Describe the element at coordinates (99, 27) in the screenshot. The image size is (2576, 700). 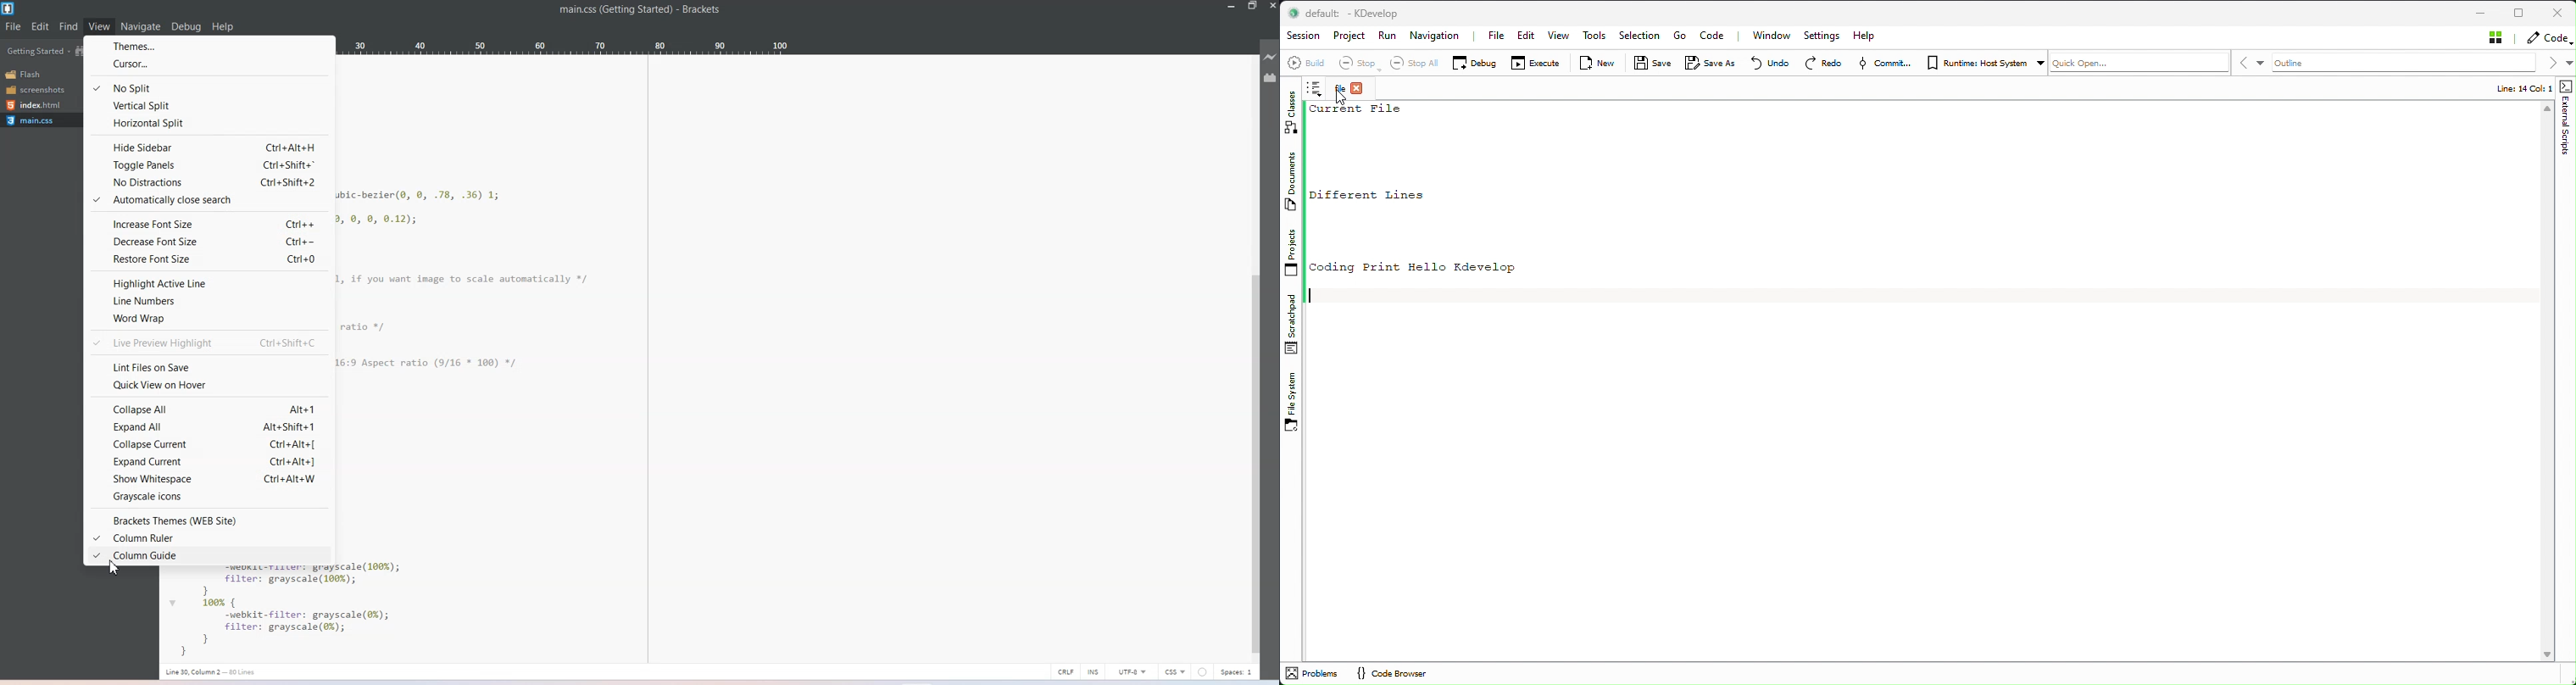
I see `View` at that location.